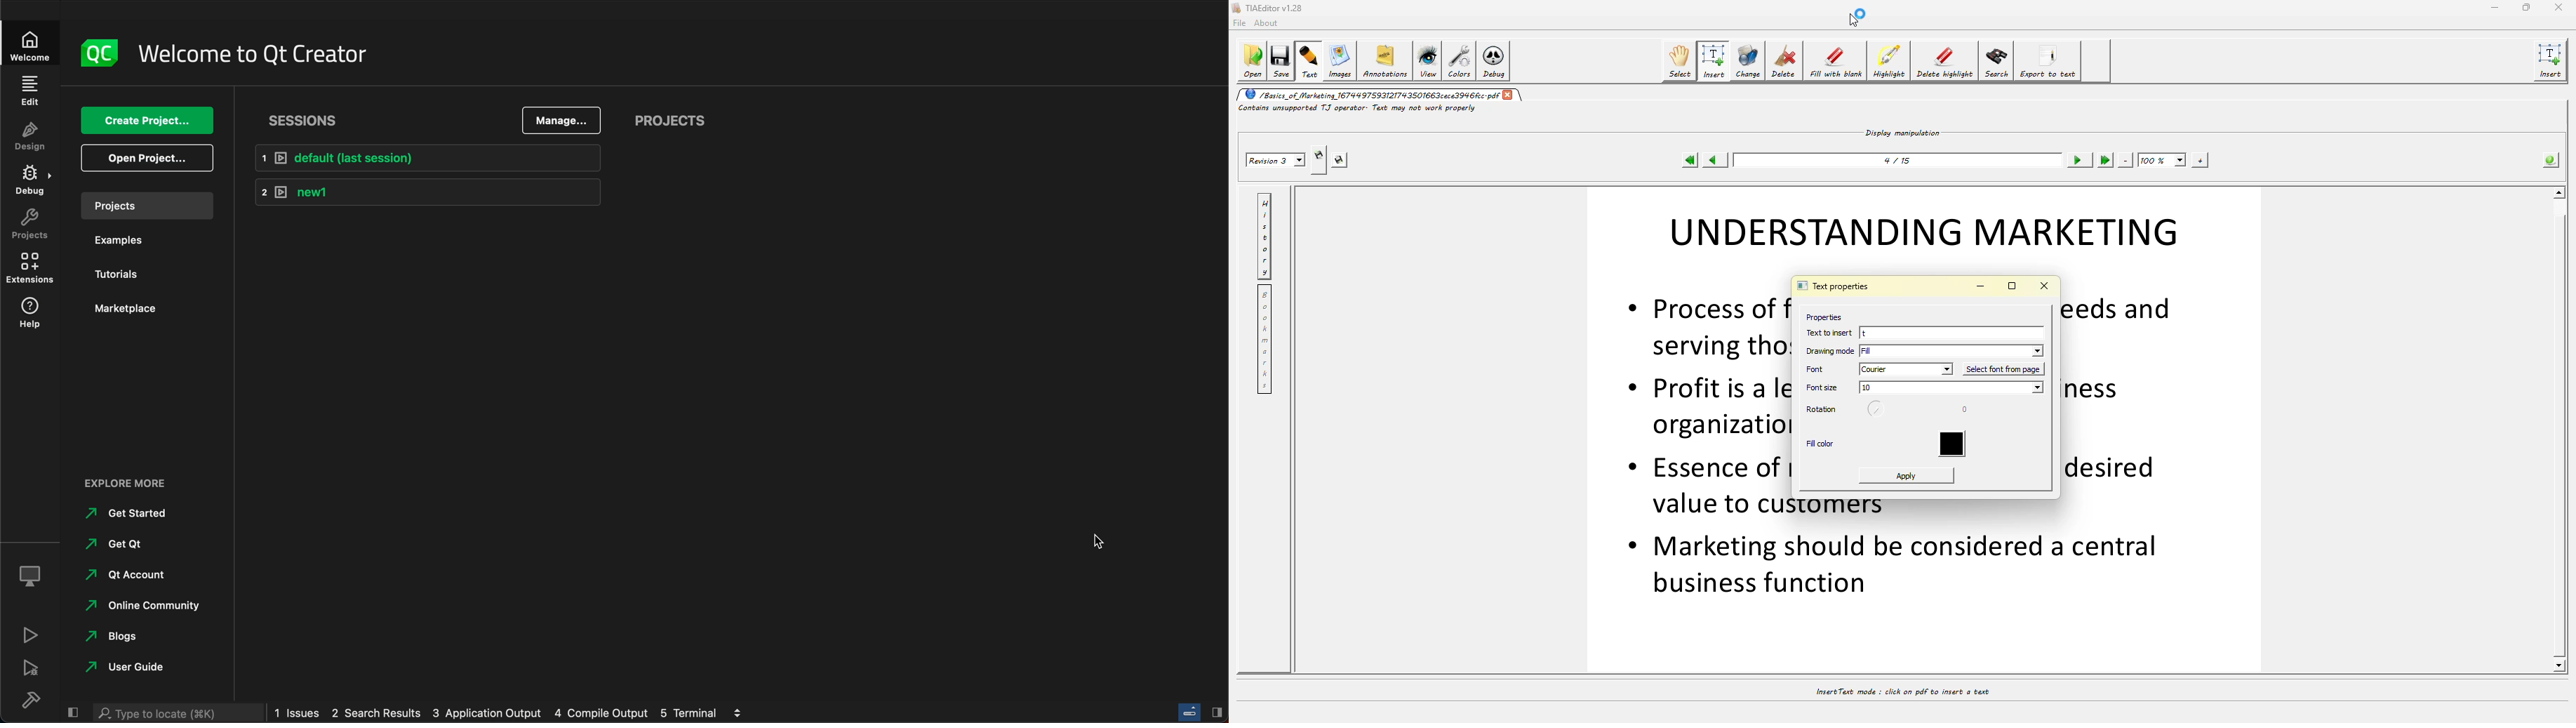  Describe the element at coordinates (128, 307) in the screenshot. I see `marketplace` at that location.